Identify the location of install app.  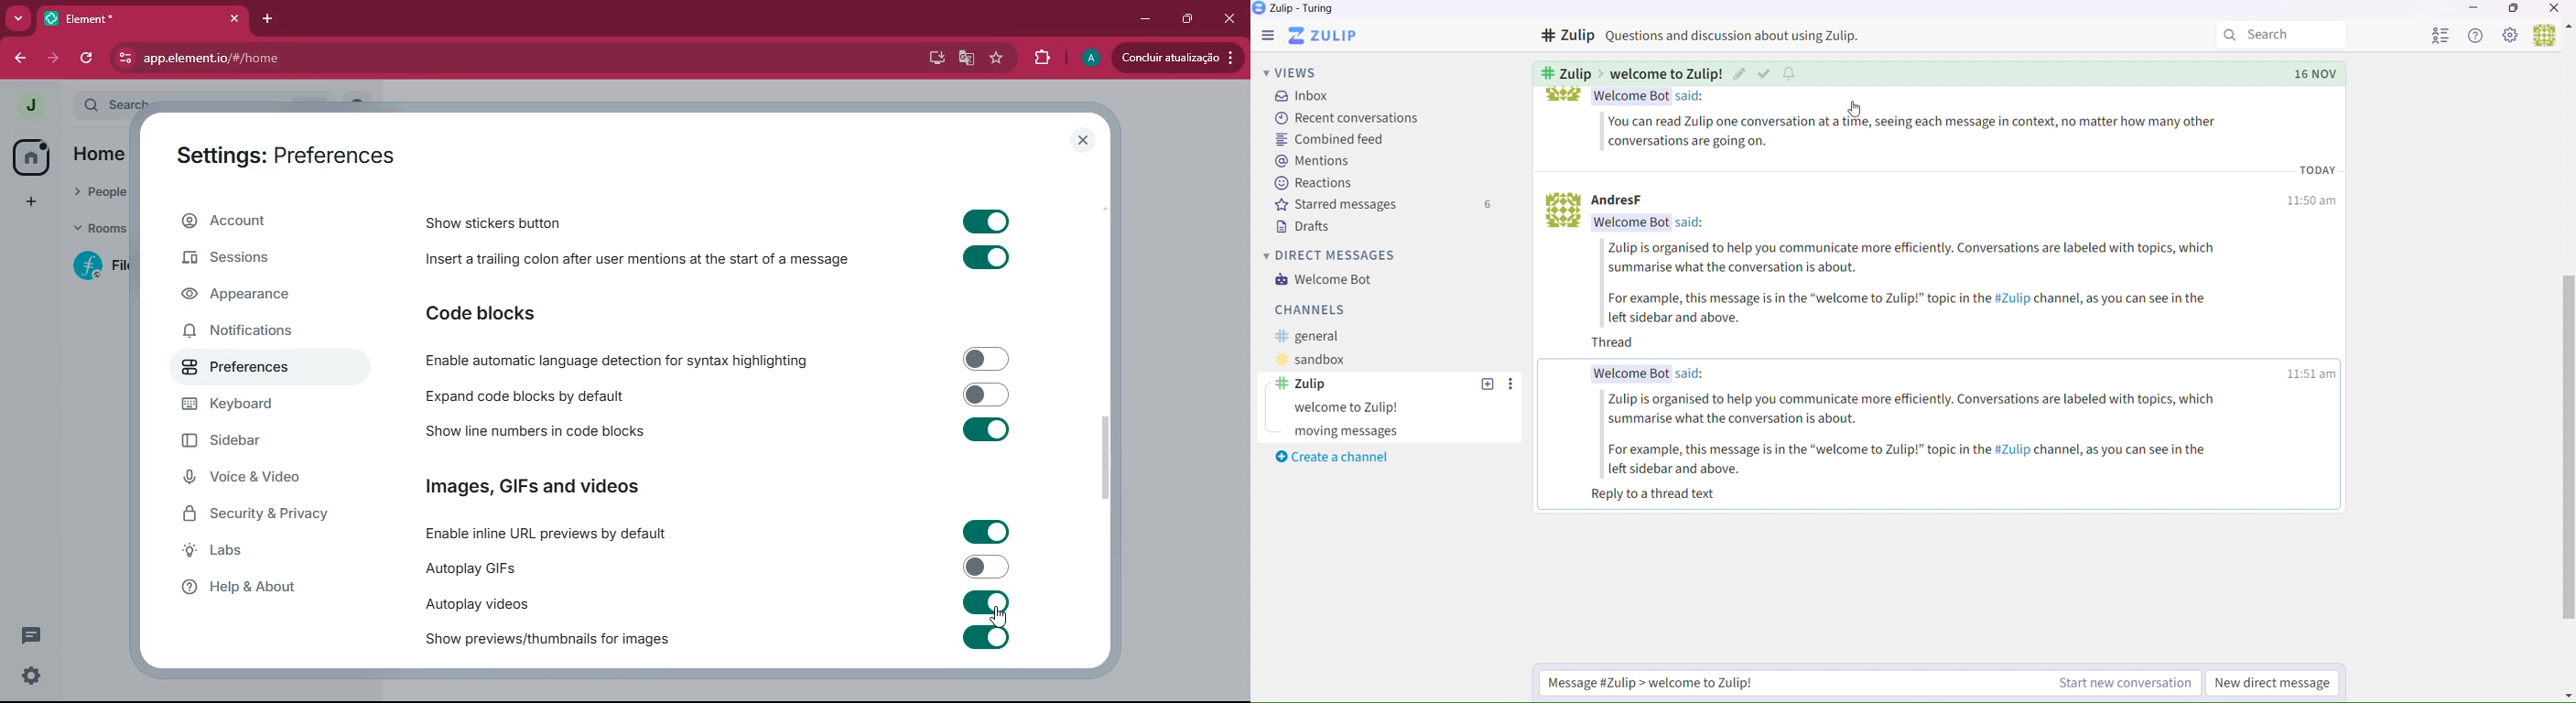
(930, 56).